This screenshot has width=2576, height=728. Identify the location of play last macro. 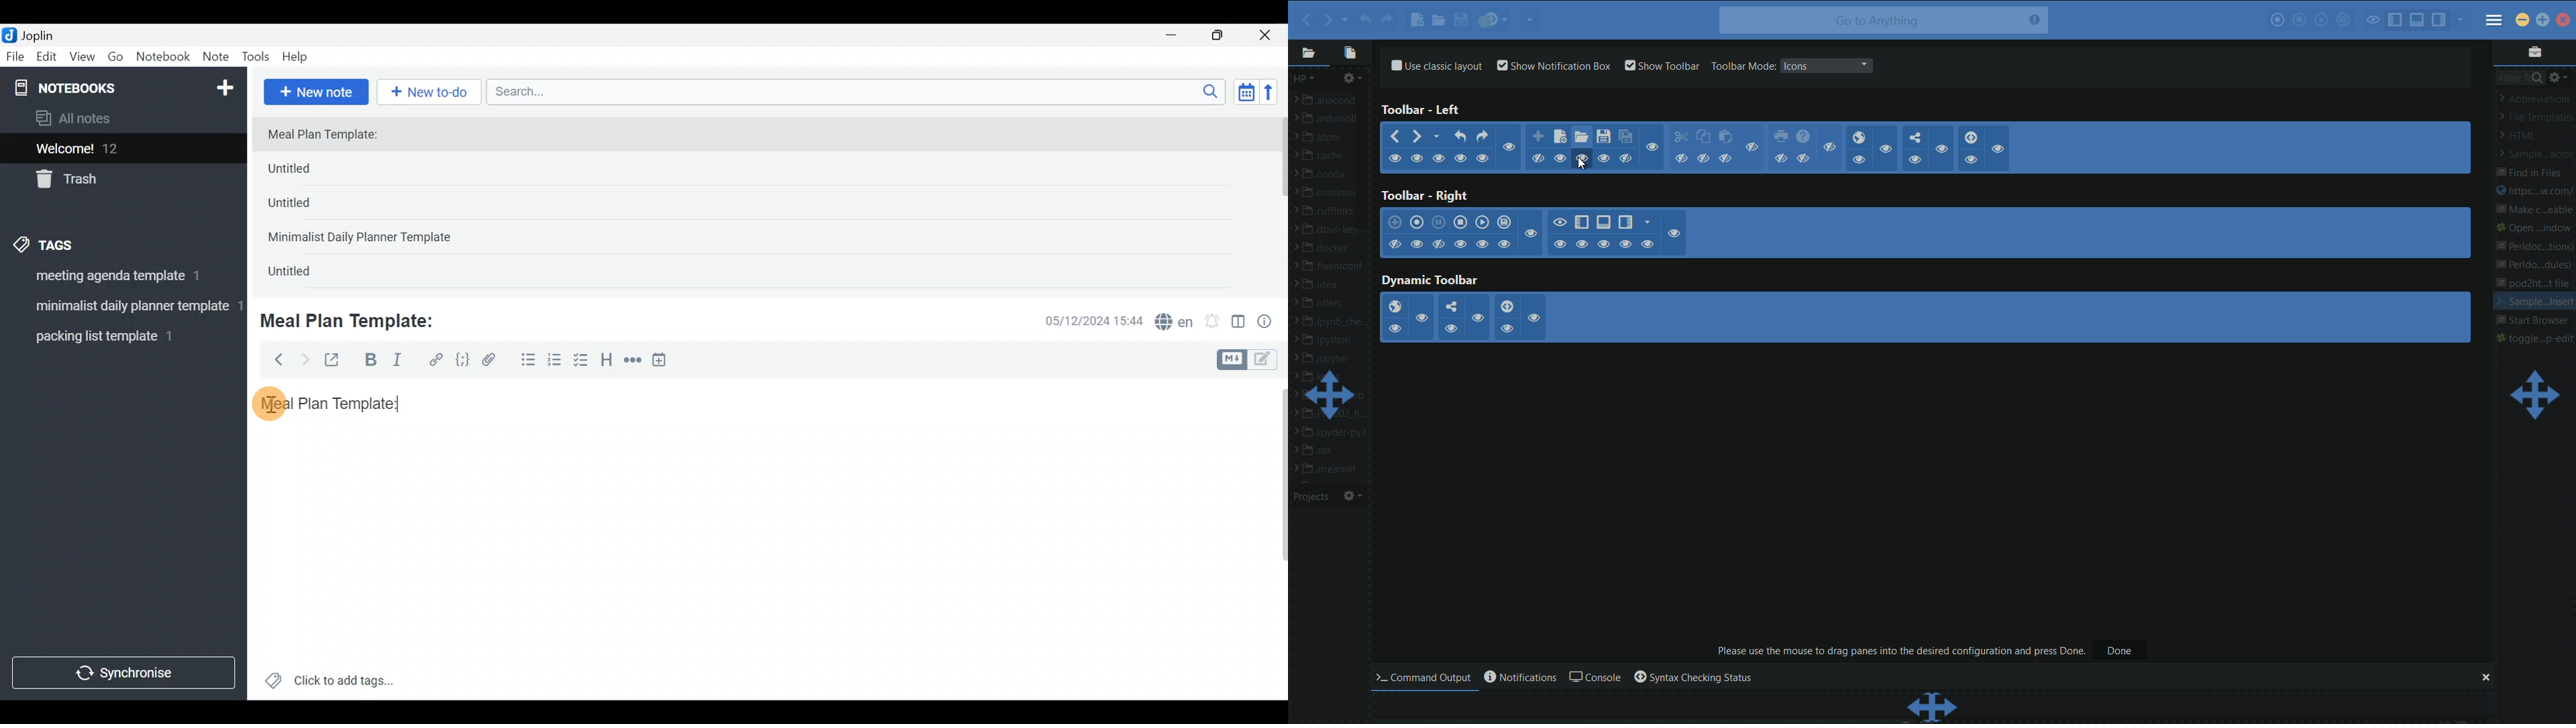
(2321, 20).